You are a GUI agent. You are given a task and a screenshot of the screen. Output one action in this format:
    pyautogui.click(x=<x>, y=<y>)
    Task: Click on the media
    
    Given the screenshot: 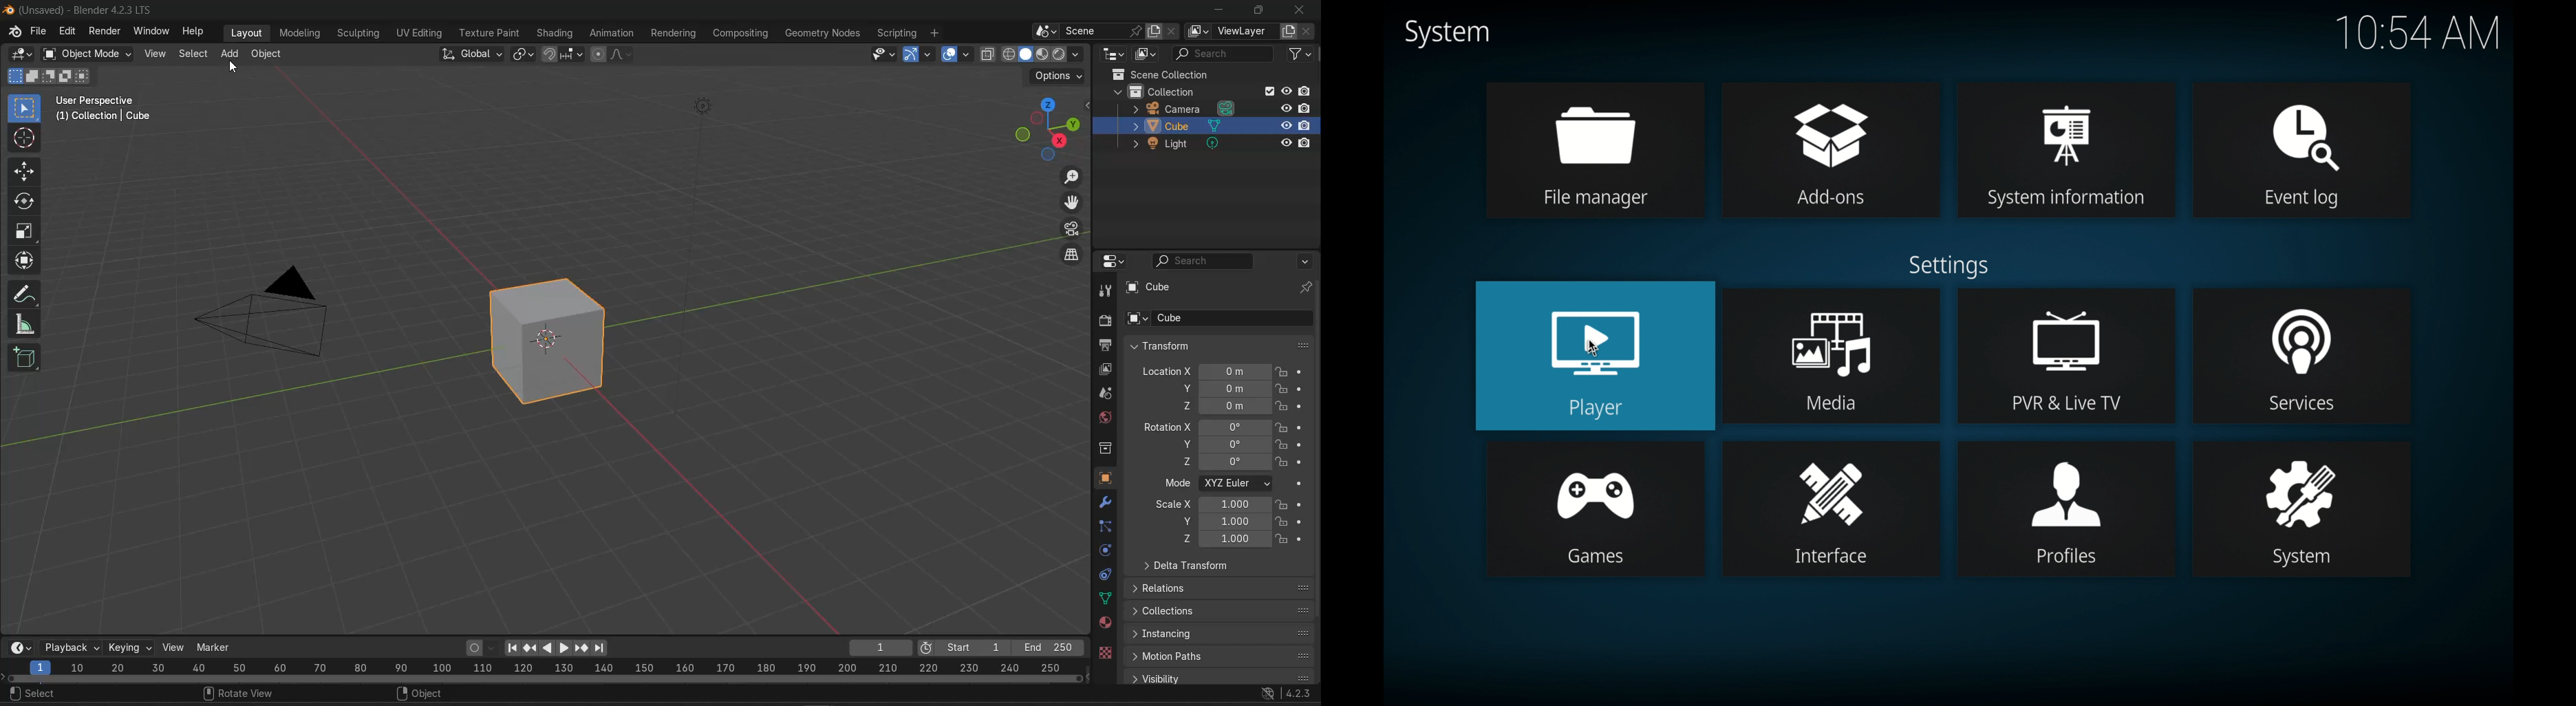 What is the action you would take?
    pyautogui.click(x=1833, y=356)
    